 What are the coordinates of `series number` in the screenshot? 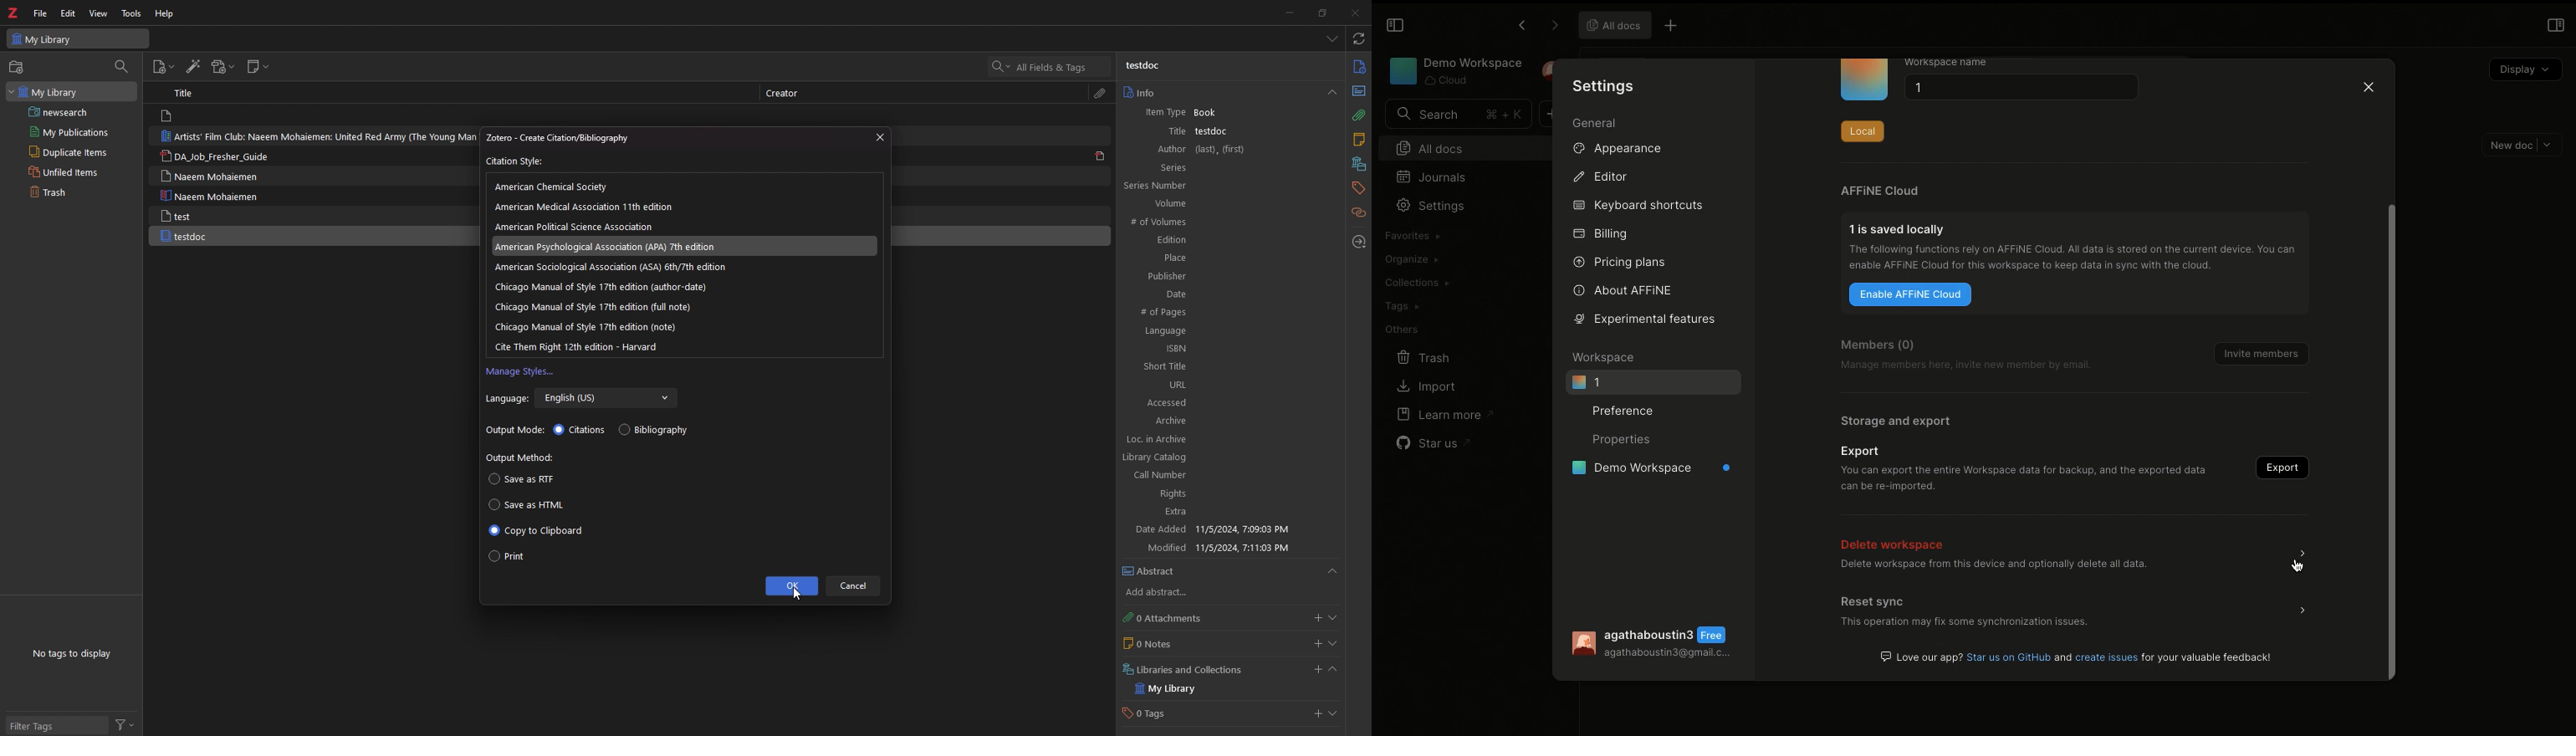 It's located at (1172, 185).